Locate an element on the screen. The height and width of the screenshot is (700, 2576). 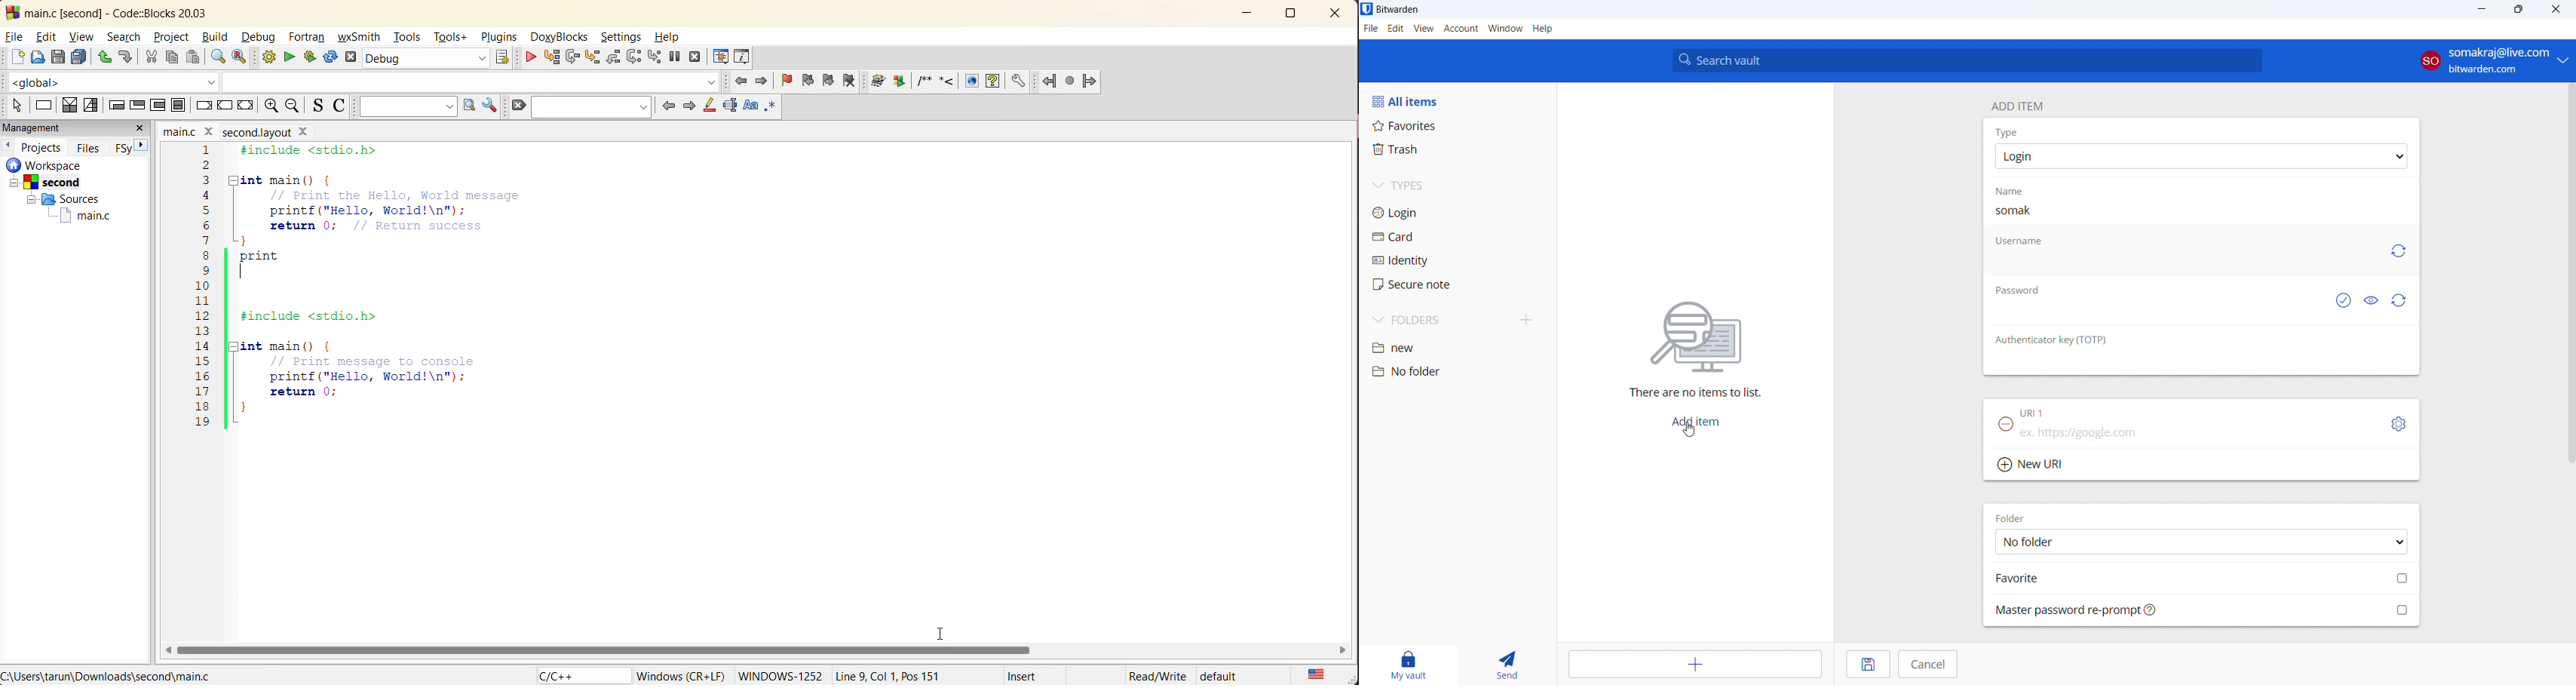
send is located at coordinates (1505, 665).